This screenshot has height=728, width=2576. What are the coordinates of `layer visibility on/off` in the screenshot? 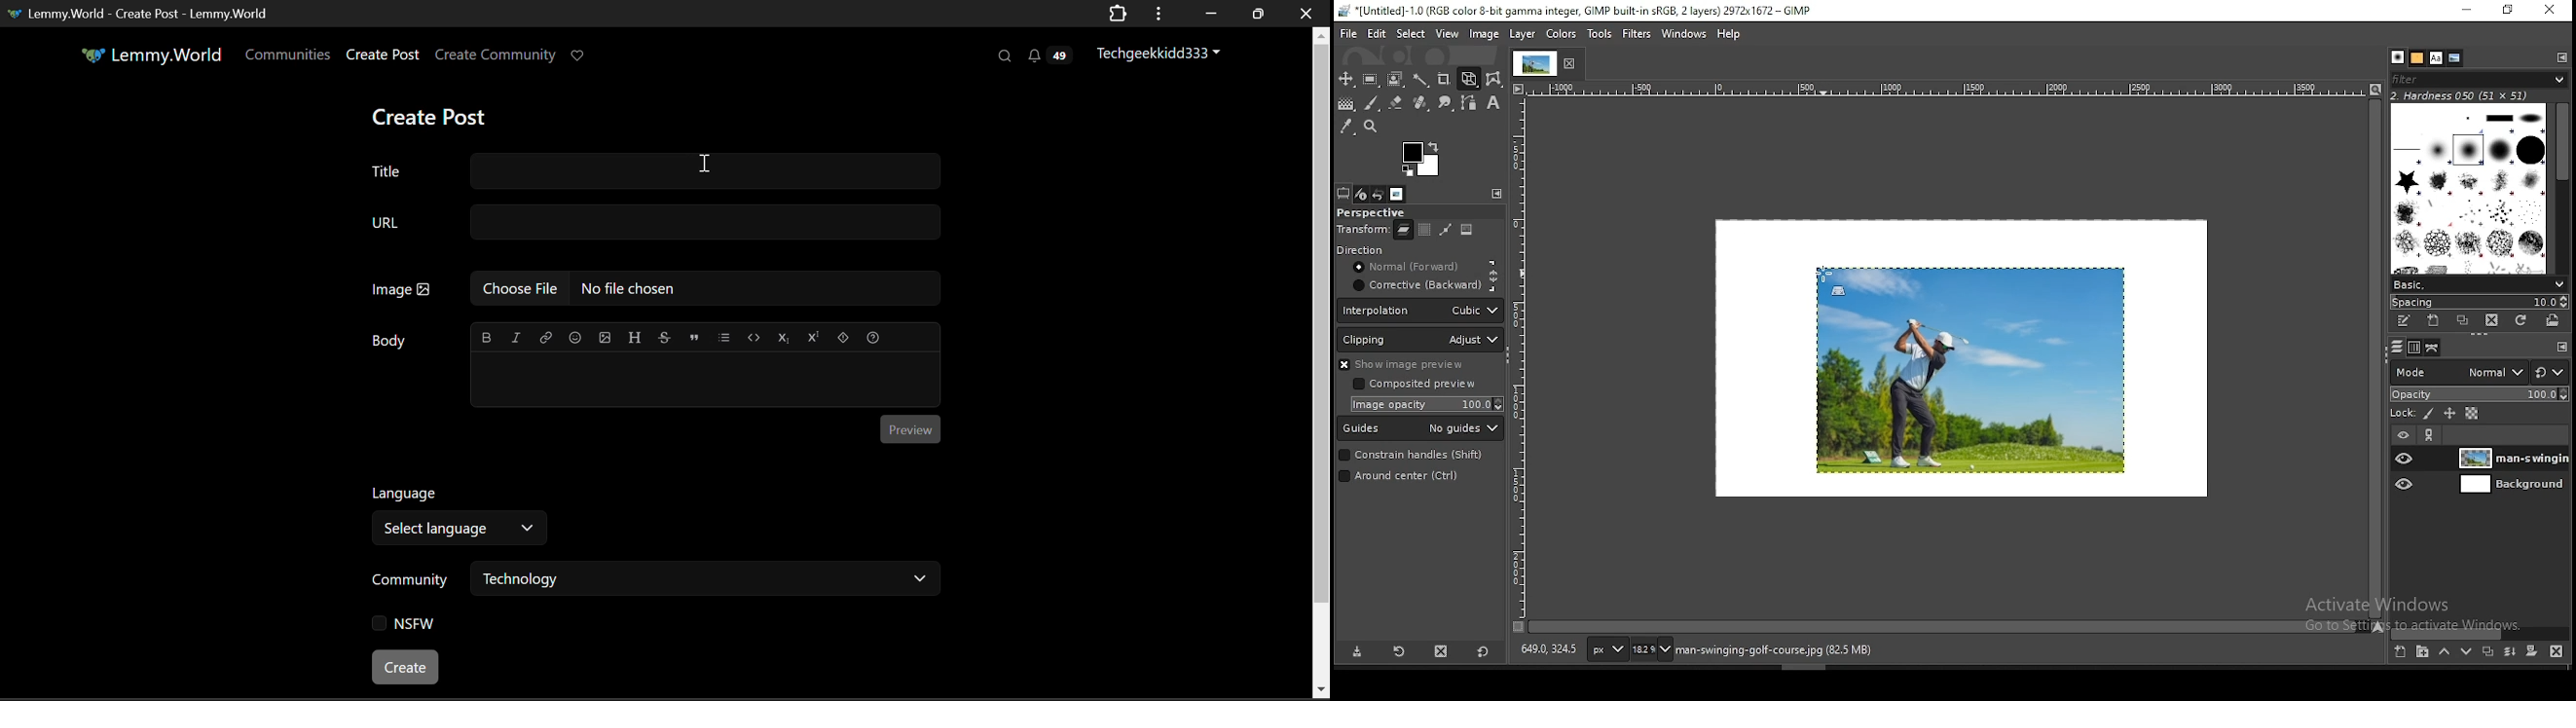 It's located at (2404, 459).